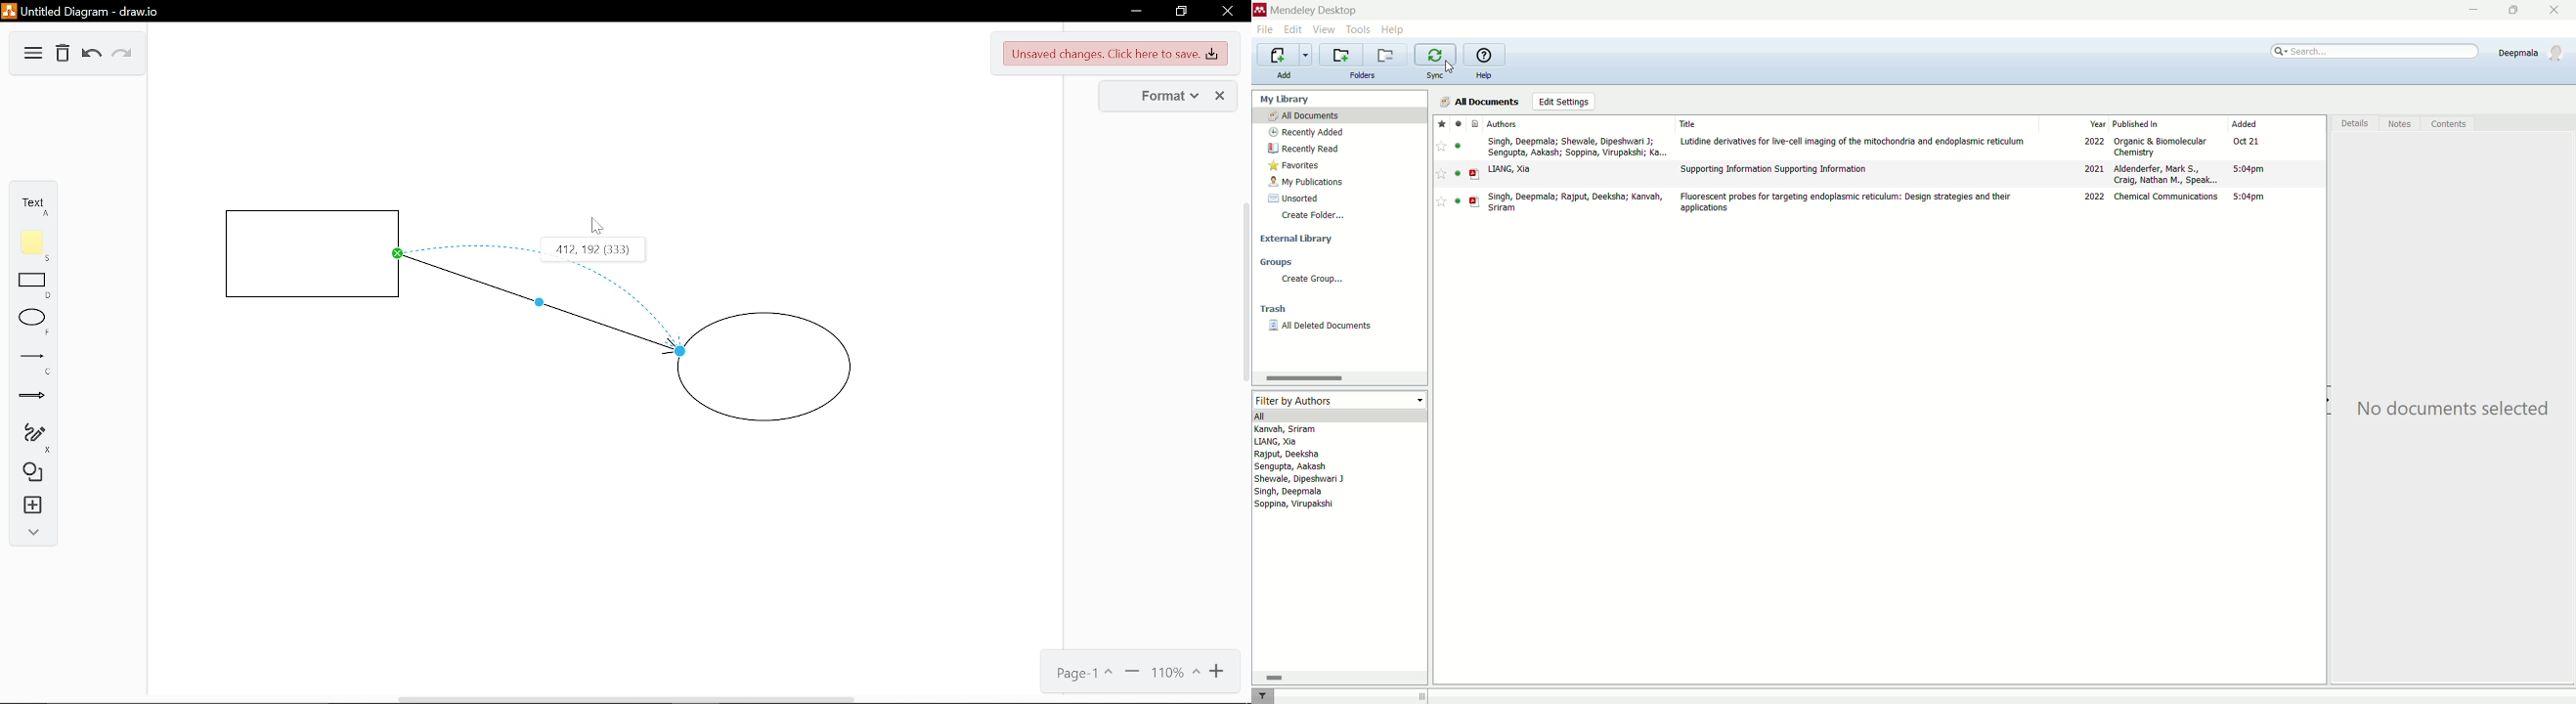 This screenshot has height=728, width=2576. What do you see at coordinates (1286, 429) in the screenshot?
I see `Kanvah, Sriram` at bounding box center [1286, 429].